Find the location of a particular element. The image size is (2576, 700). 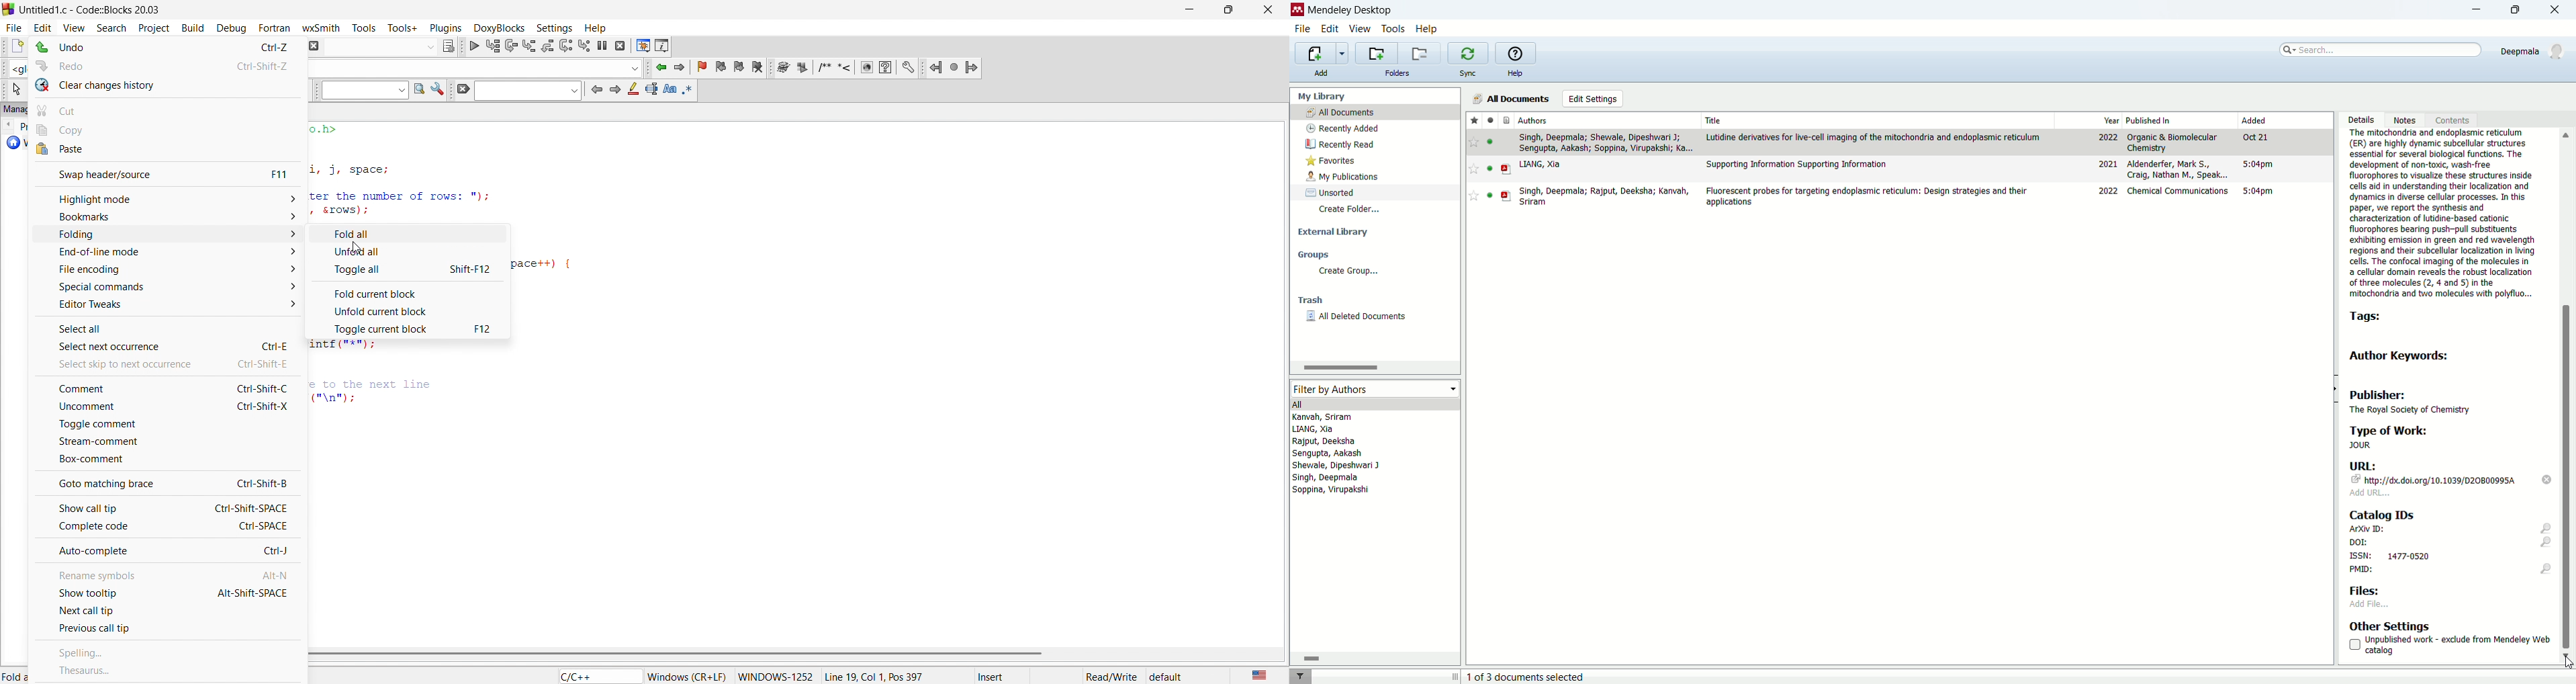

abort is located at coordinates (312, 45).